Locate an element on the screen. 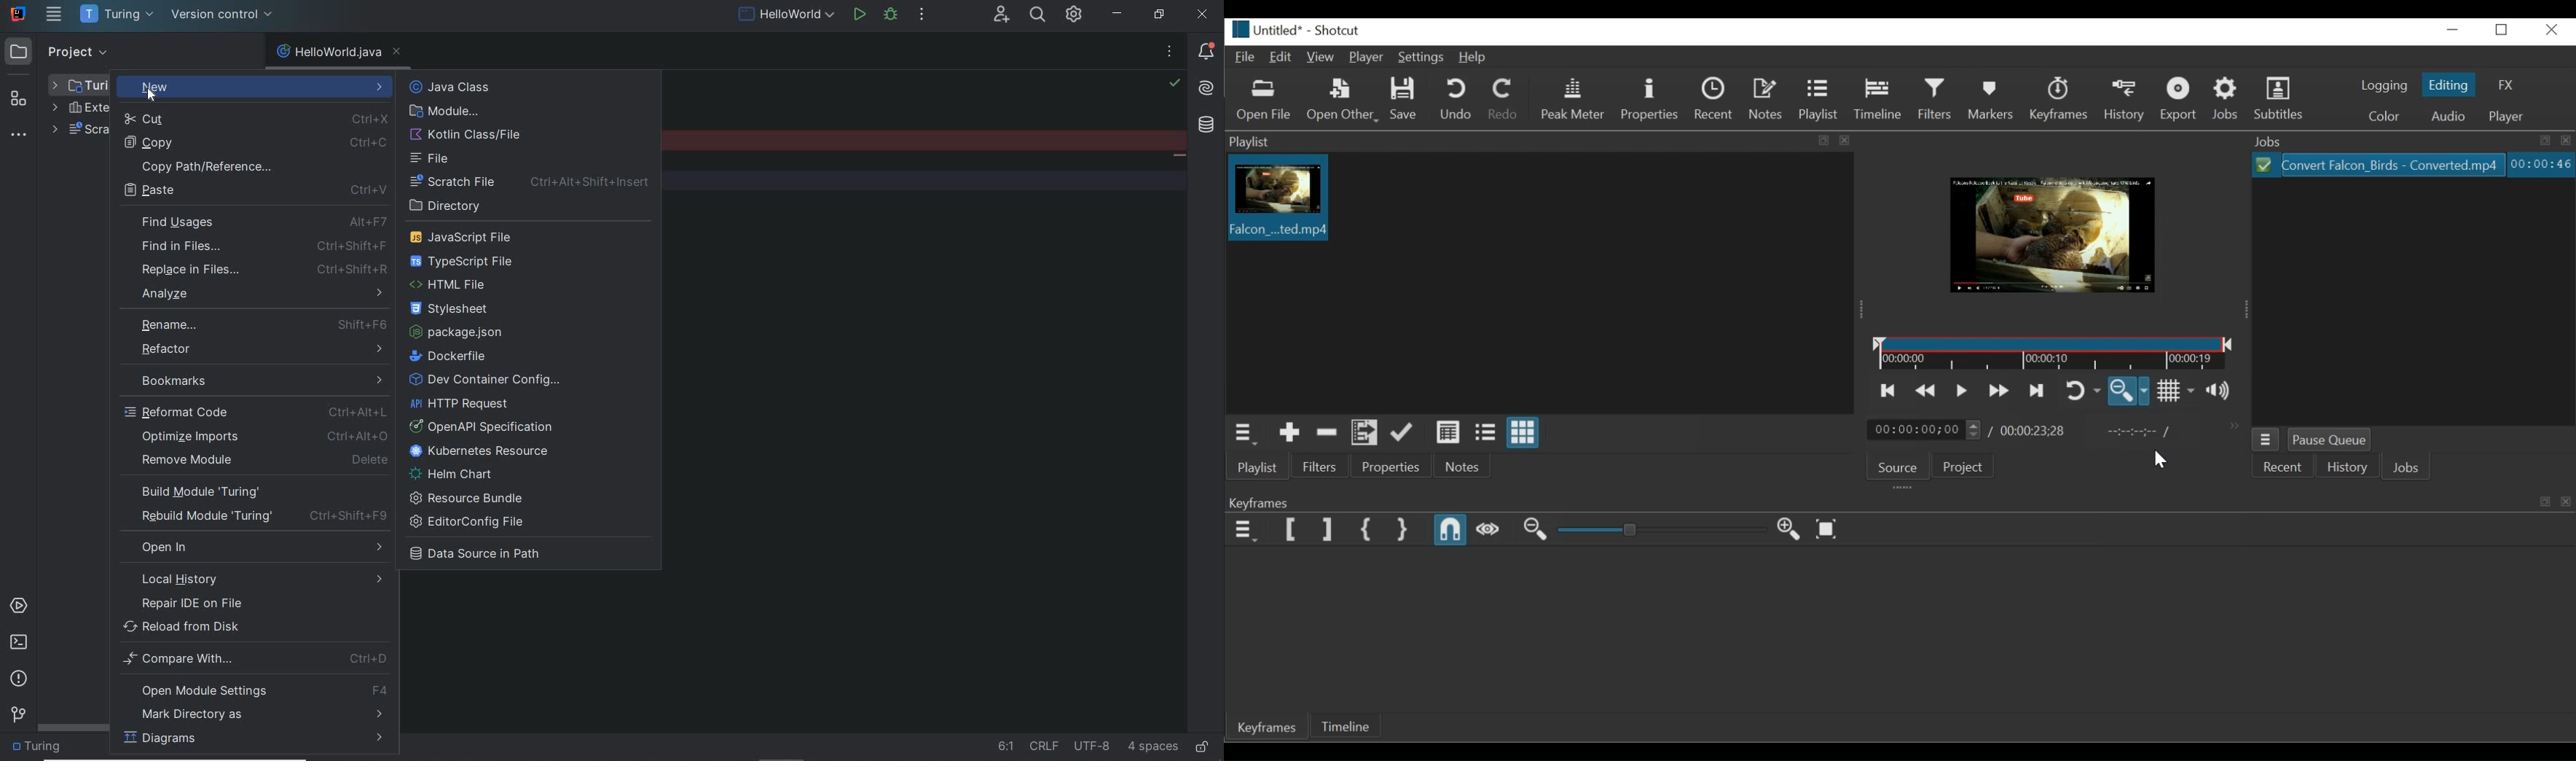 This screenshot has height=784, width=2576. new is located at coordinates (256, 87).